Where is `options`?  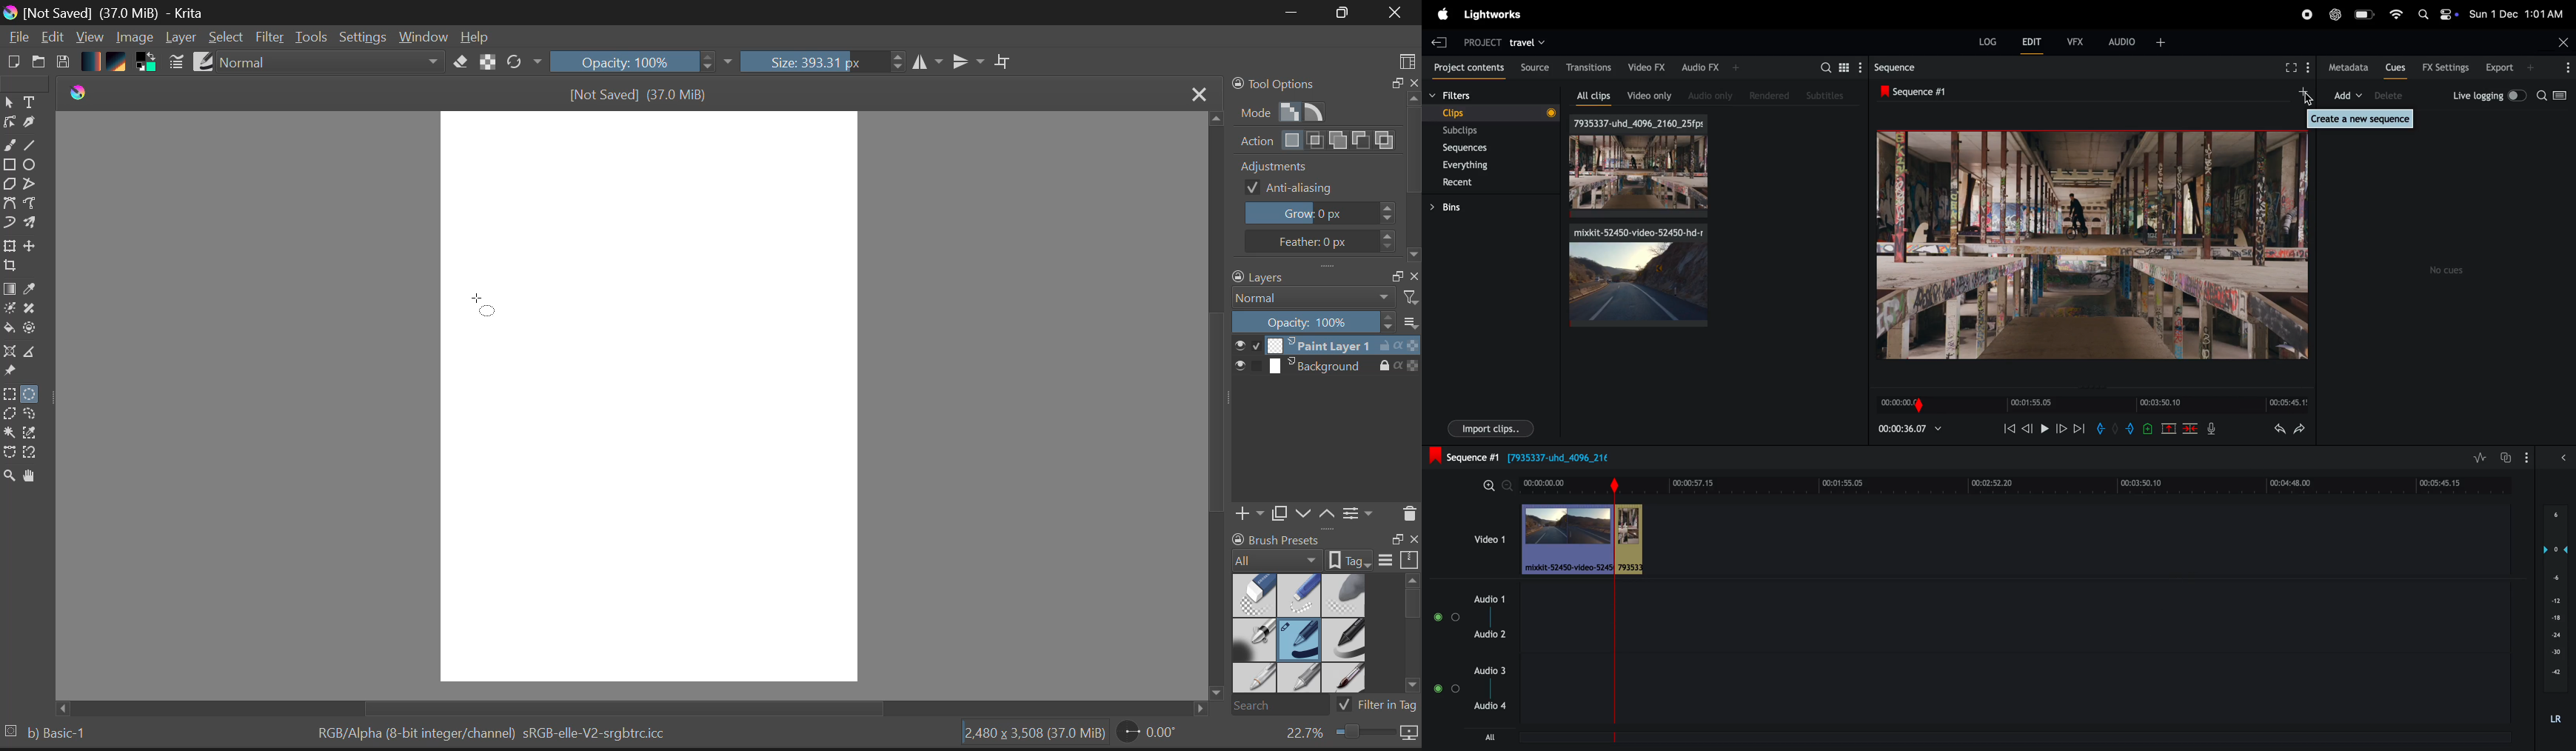 options is located at coordinates (2566, 68).